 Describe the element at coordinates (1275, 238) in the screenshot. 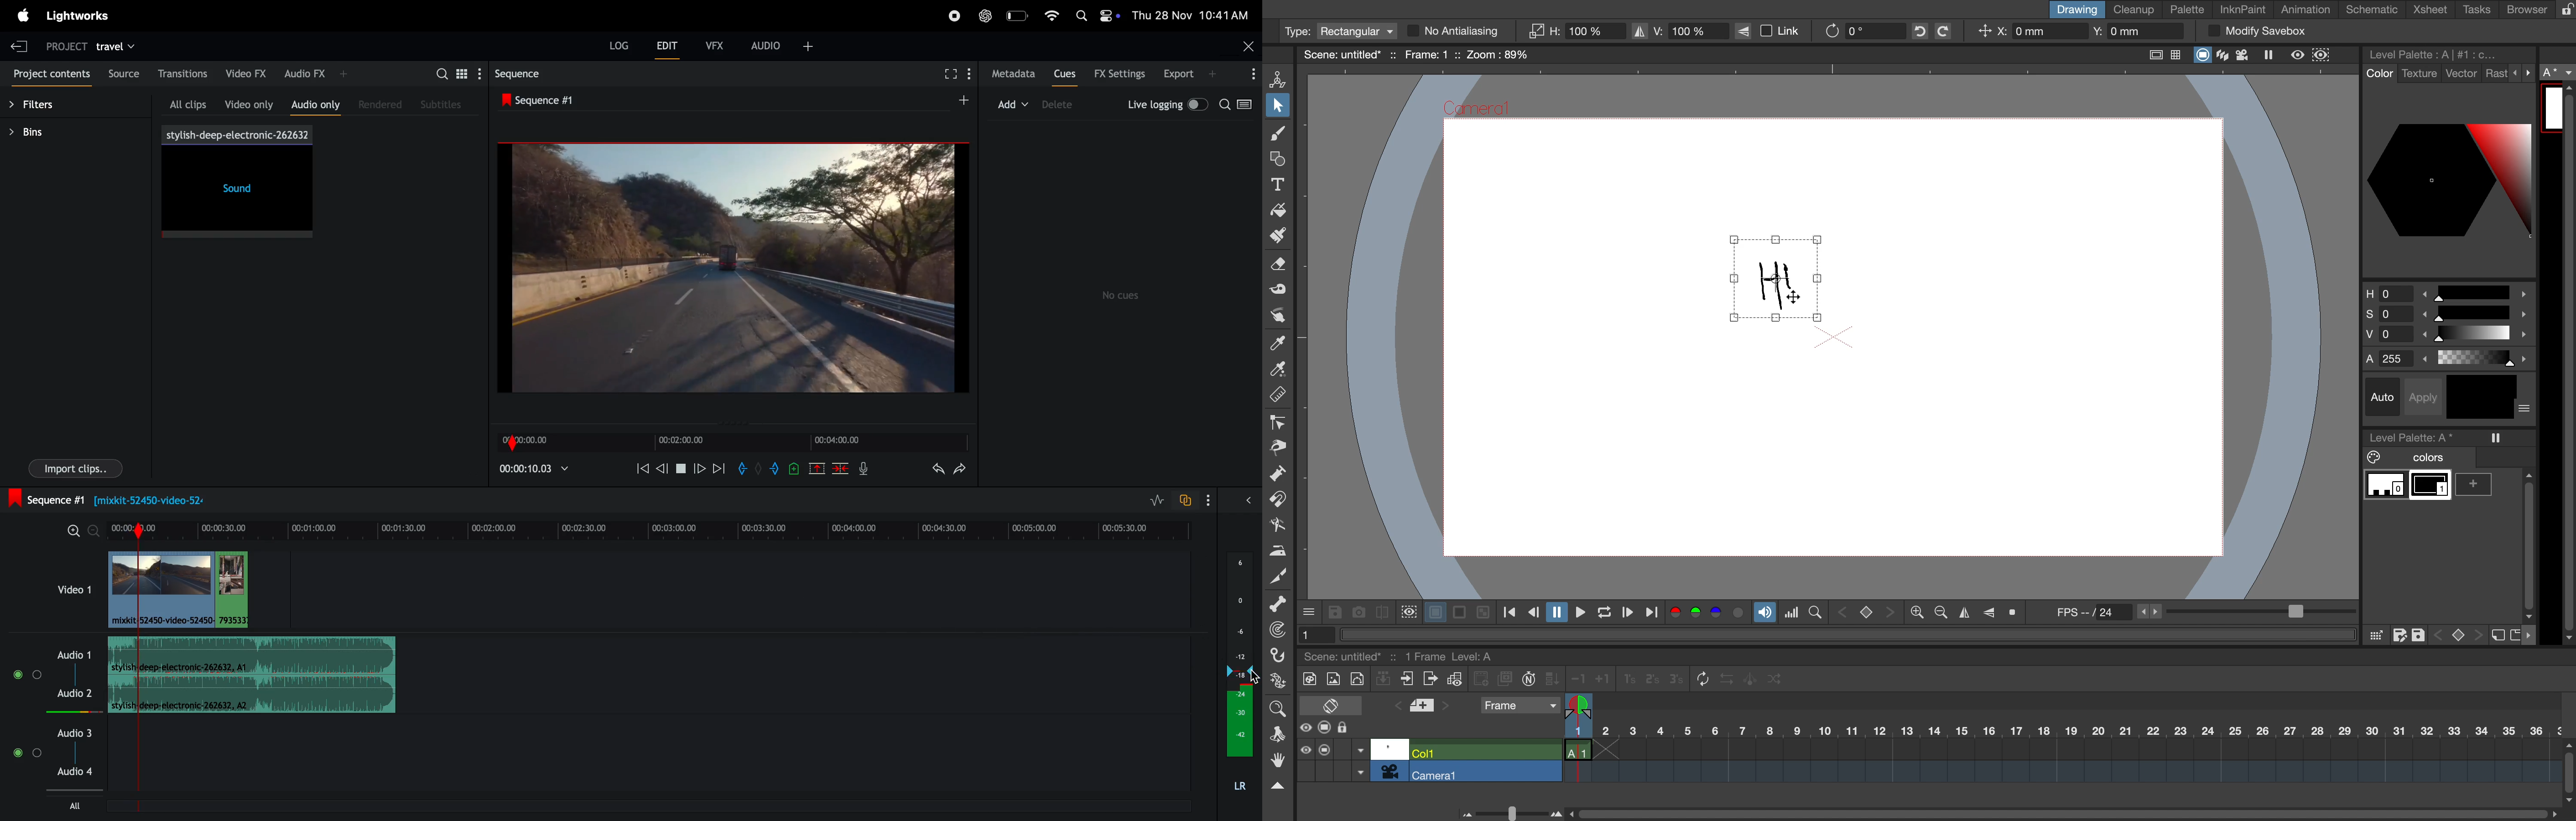

I see `paint brush tool` at that location.